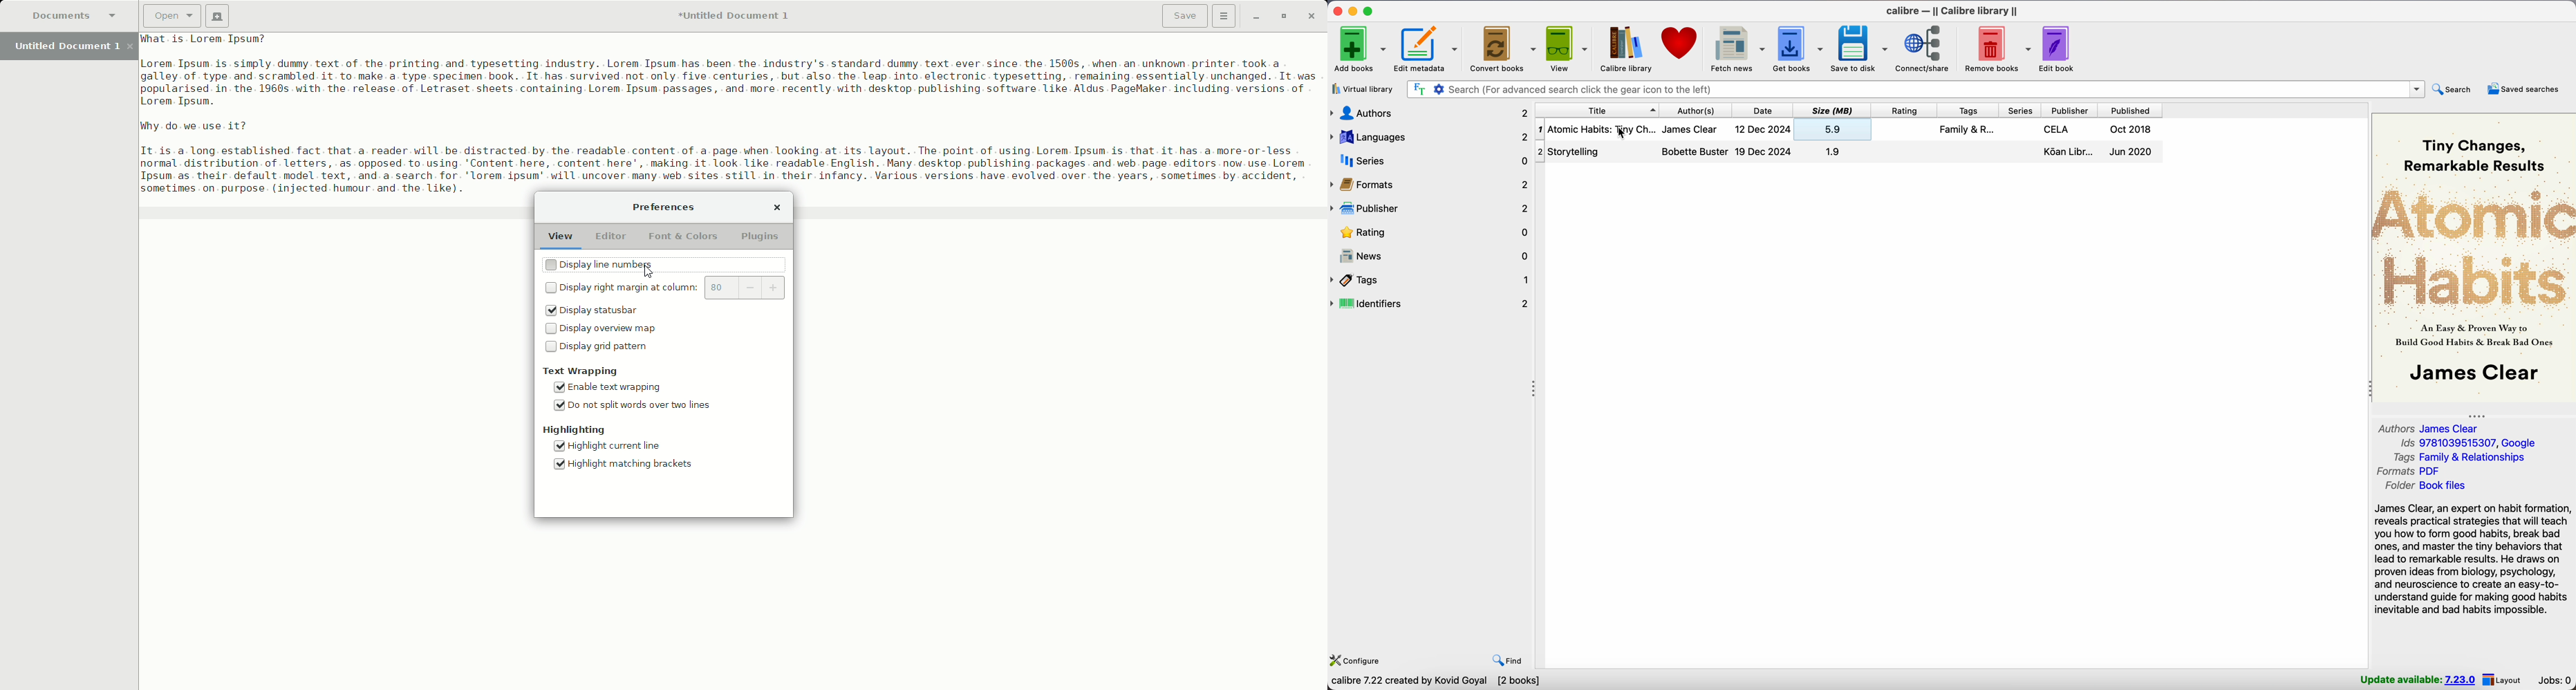 Image resolution: width=2576 pixels, height=700 pixels. What do you see at coordinates (1502, 49) in the screenshot?
I see `convert books` at bounding box center [1502, 49].